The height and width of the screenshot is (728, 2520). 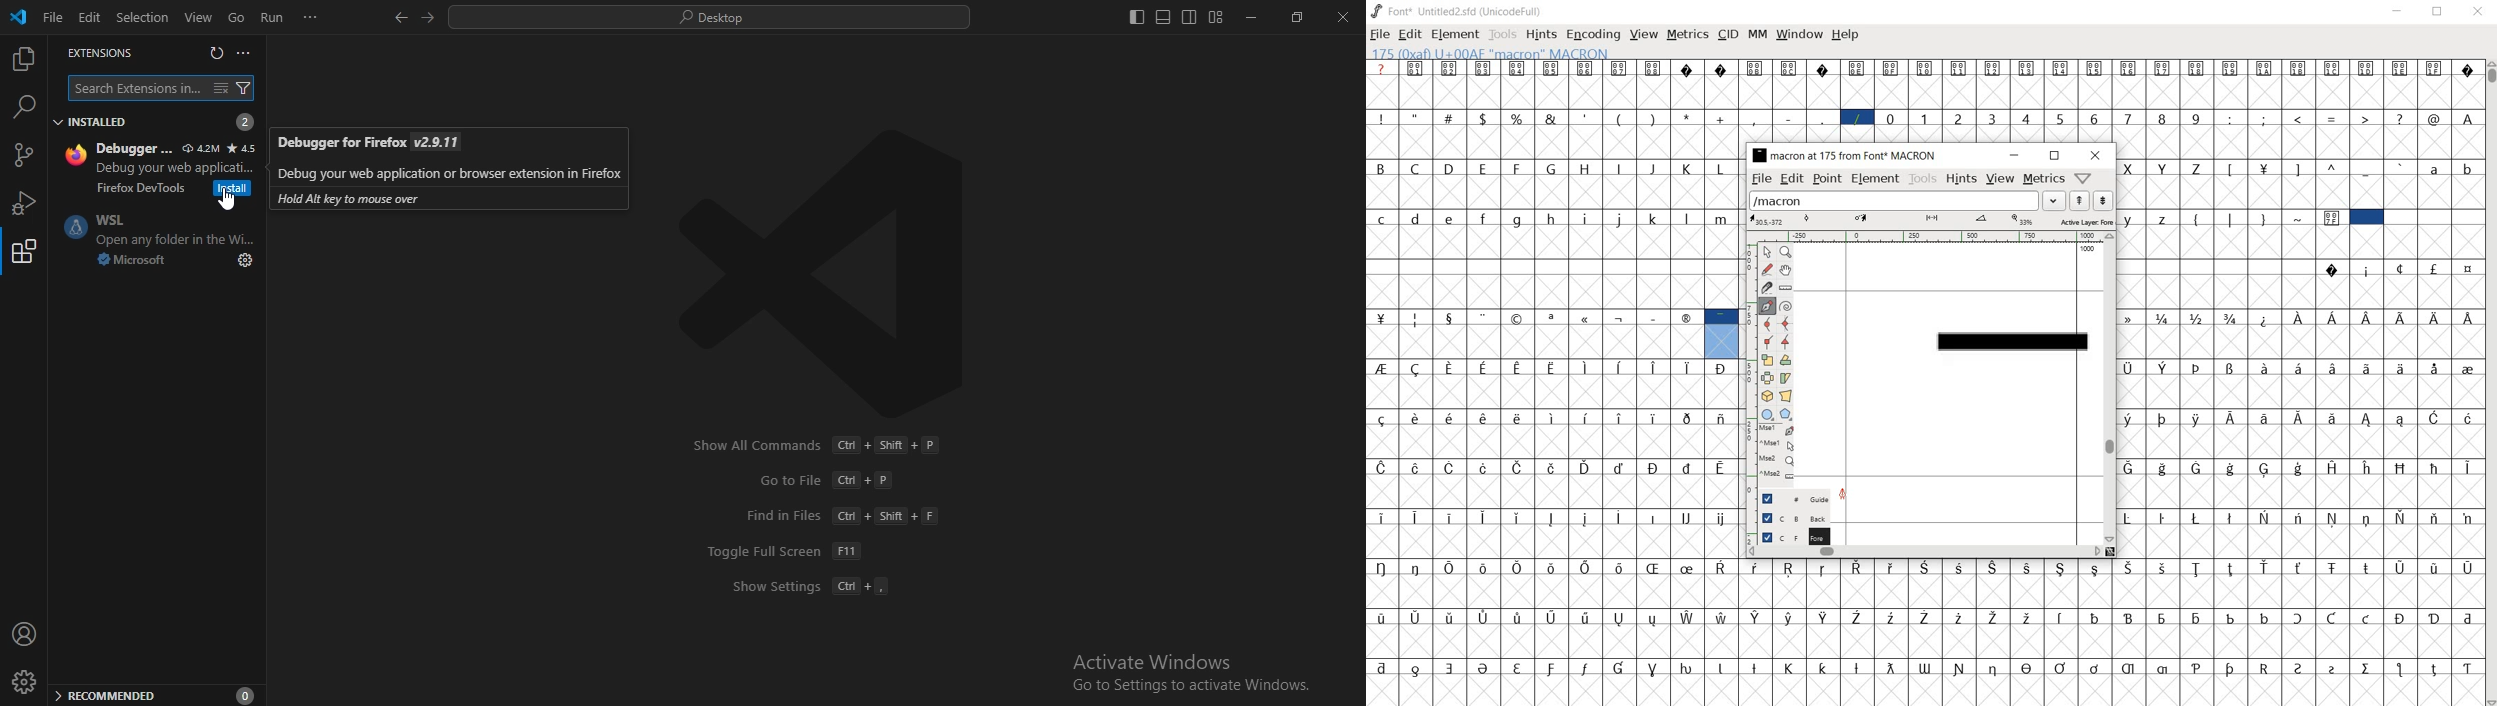 What do you see at coordinates (2197, 617) in the screenshot?
I see `Symbol` at bounding box center [2197, 617].